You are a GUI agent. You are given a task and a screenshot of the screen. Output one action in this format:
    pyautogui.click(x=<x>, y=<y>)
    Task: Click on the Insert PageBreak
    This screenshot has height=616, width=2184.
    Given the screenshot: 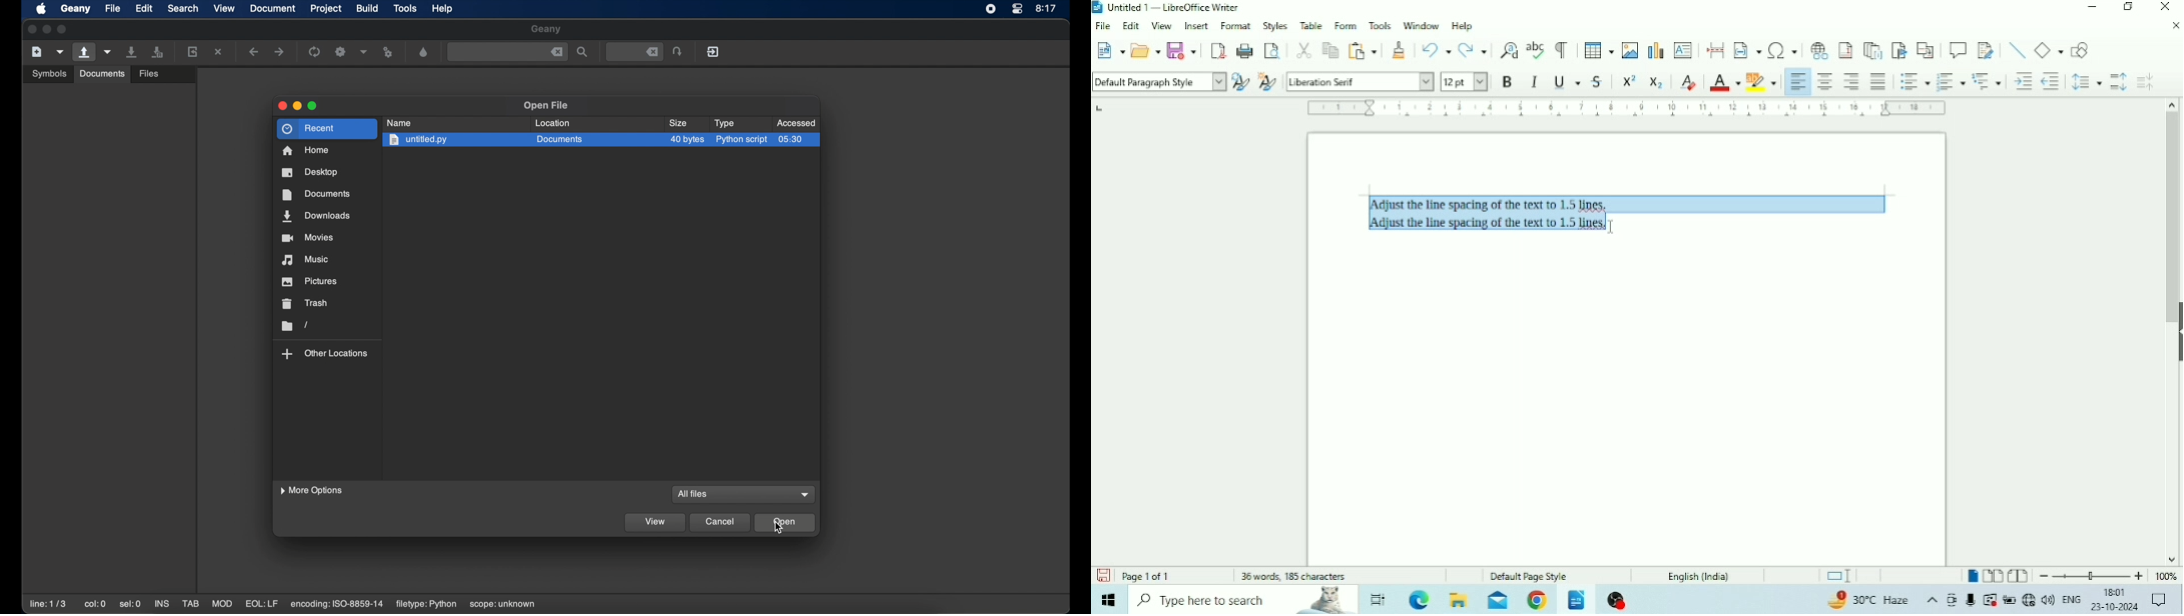 What is the action you would take?
    pyautogui.click(x=1716, y=49)
    